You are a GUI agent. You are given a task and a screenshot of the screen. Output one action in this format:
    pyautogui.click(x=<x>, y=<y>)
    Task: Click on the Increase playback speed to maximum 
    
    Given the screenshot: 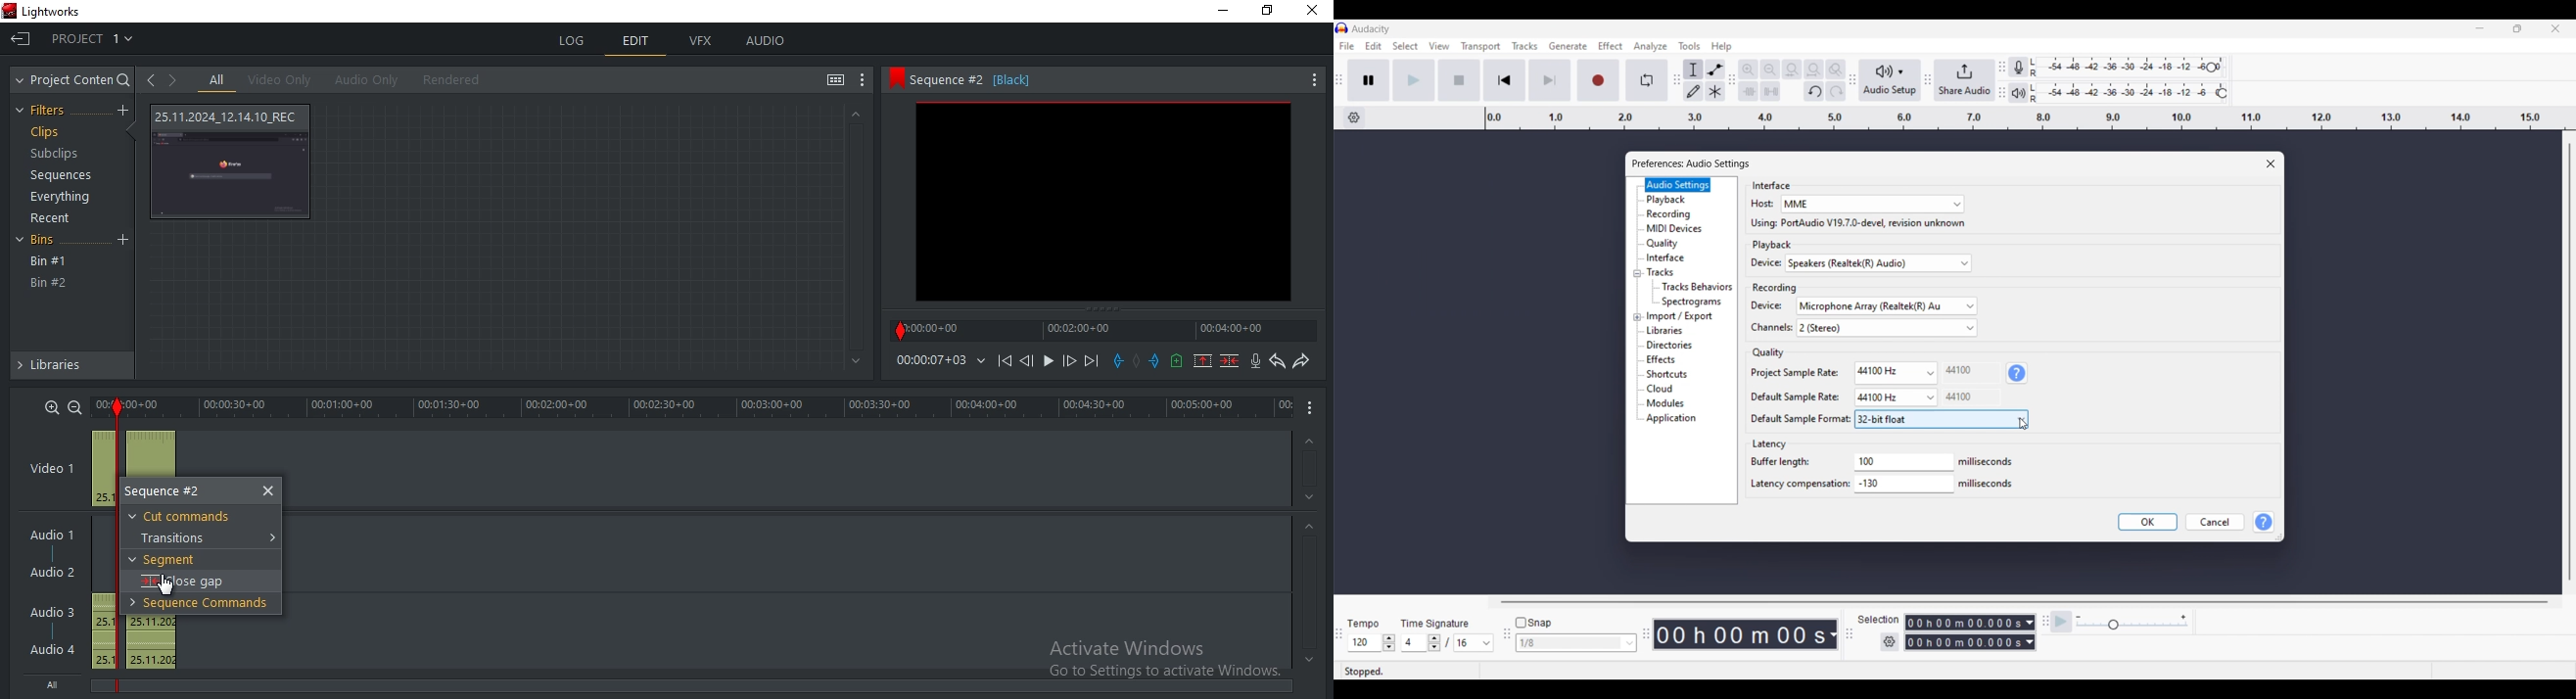 What is the action you would take?
    pyautogui.click(x=2184, y=617)
    